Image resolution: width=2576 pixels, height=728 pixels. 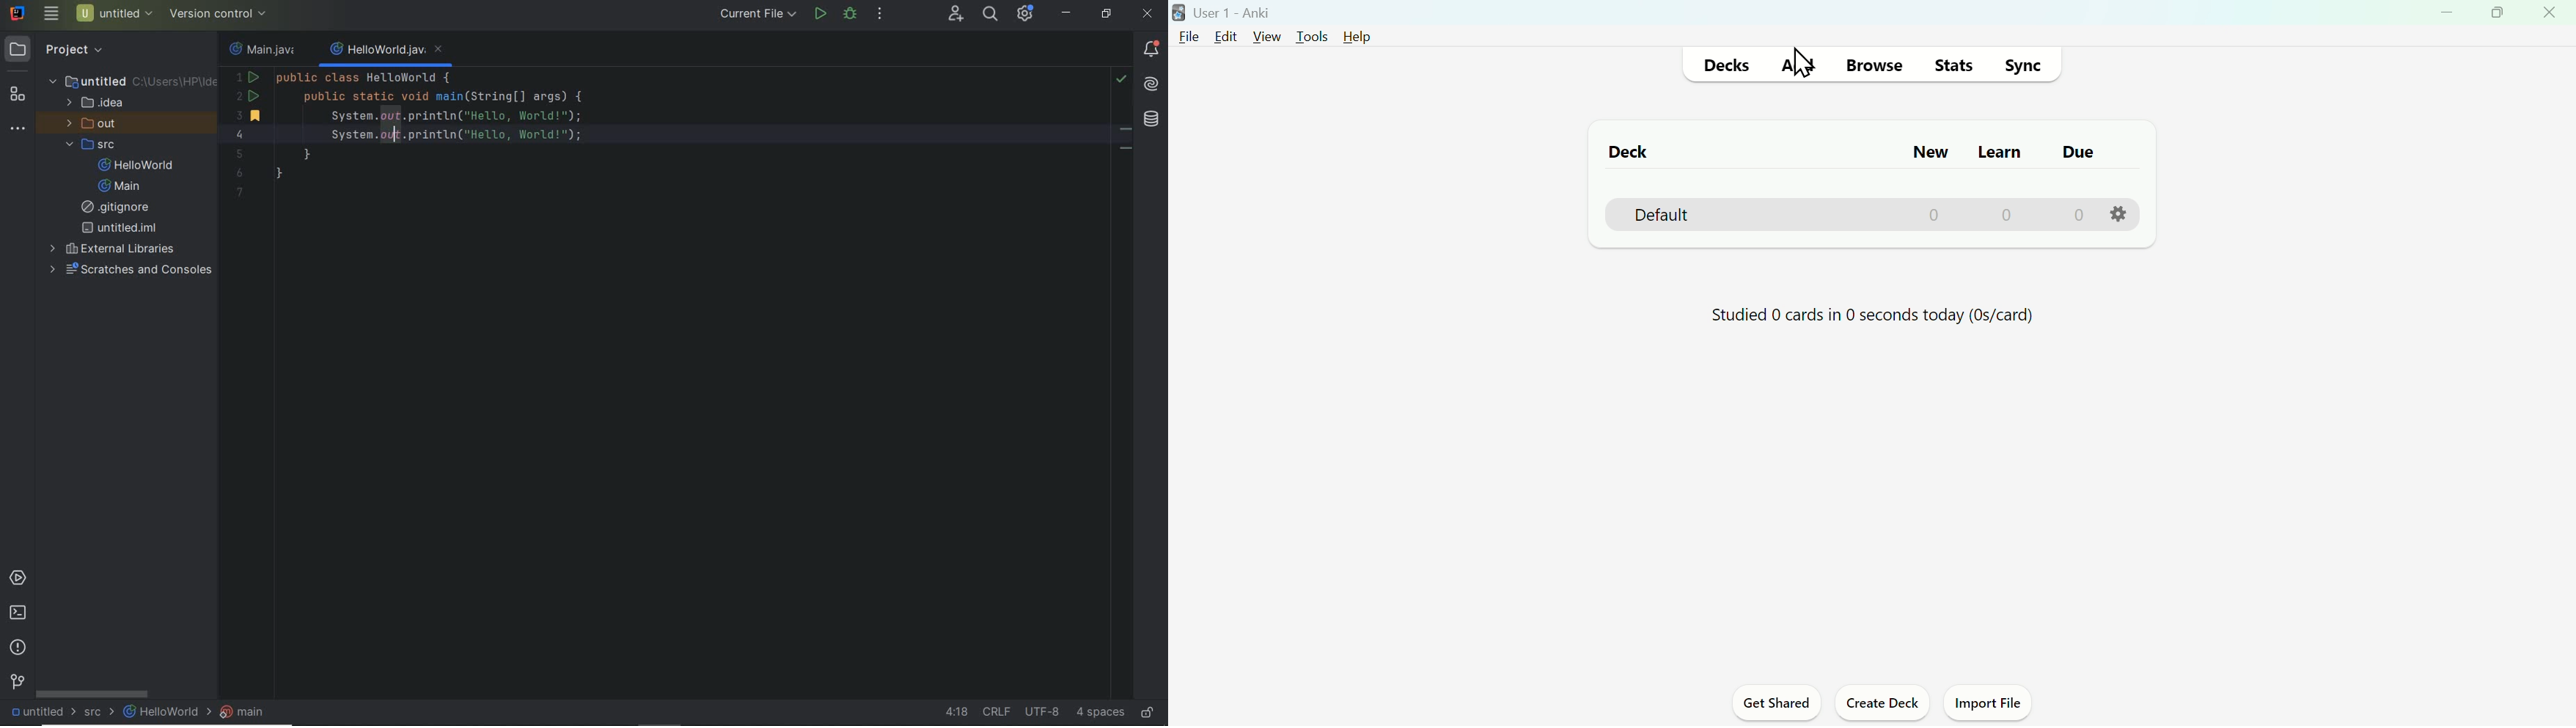 What do you see at coordinates (2080, 153) in the screenshot?
I see `Do` at bounding box center [2080, 153].